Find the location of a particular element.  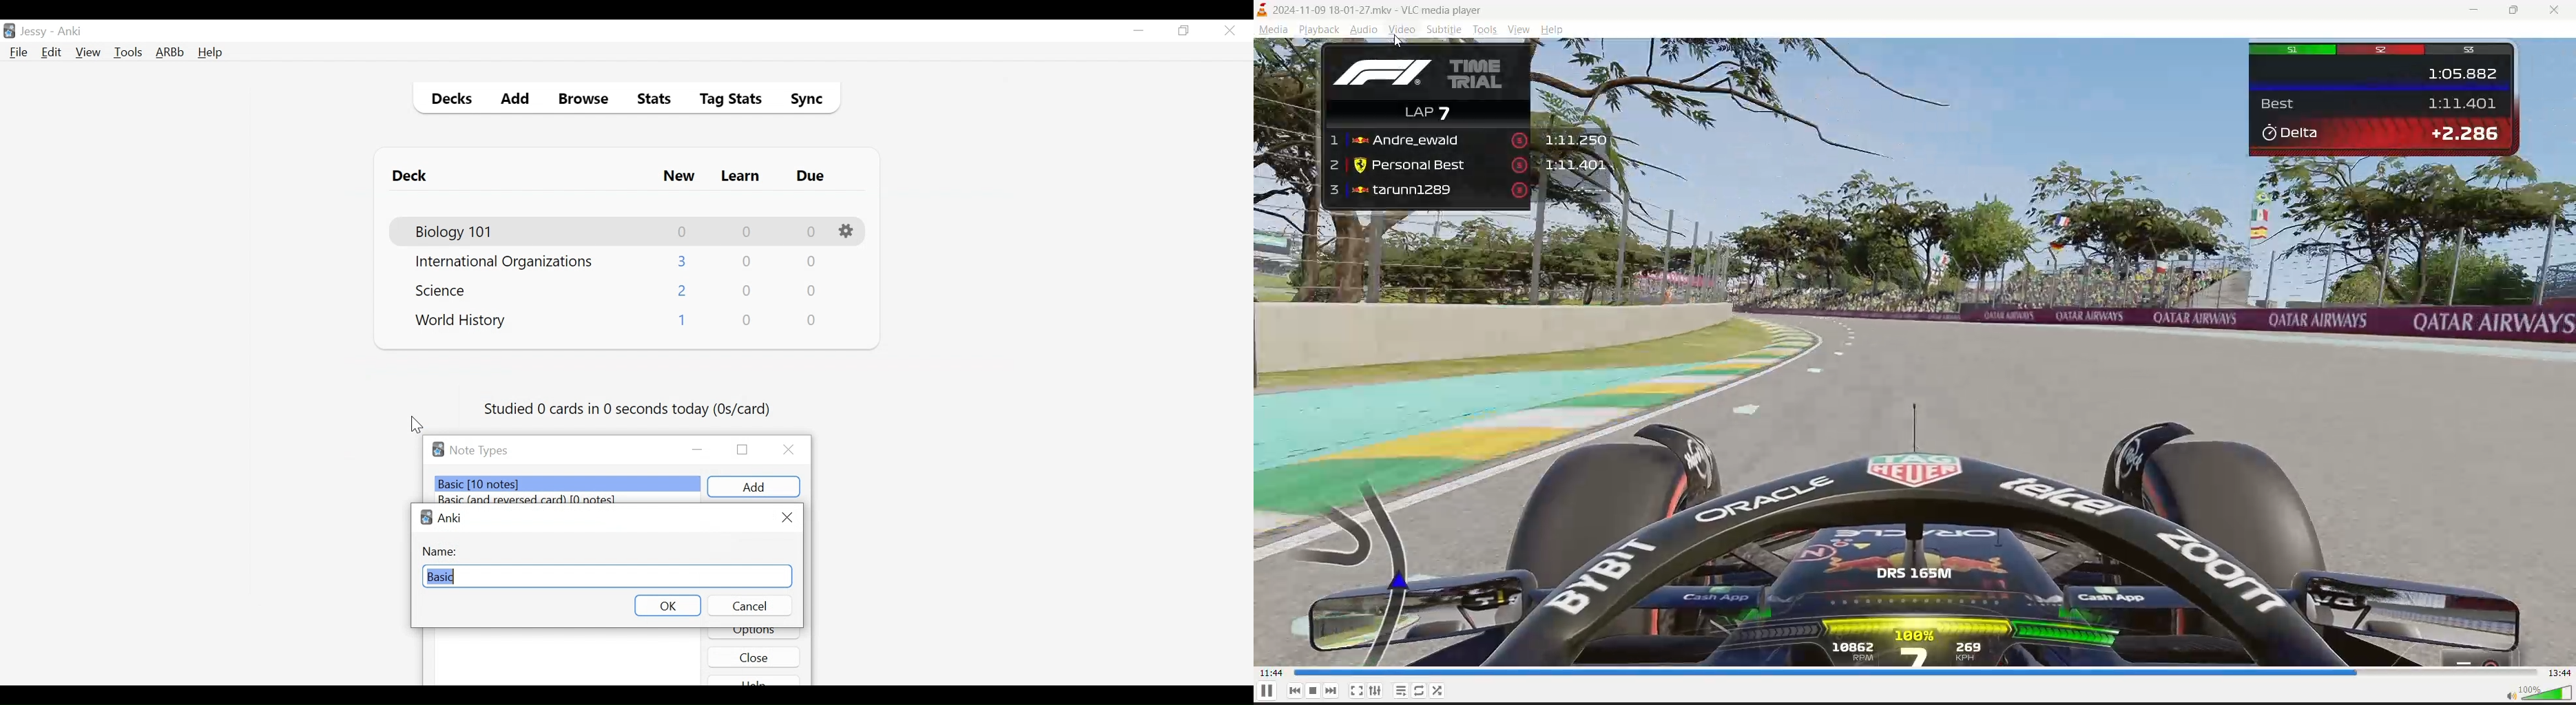

Options is located at coordinates (848, 232).